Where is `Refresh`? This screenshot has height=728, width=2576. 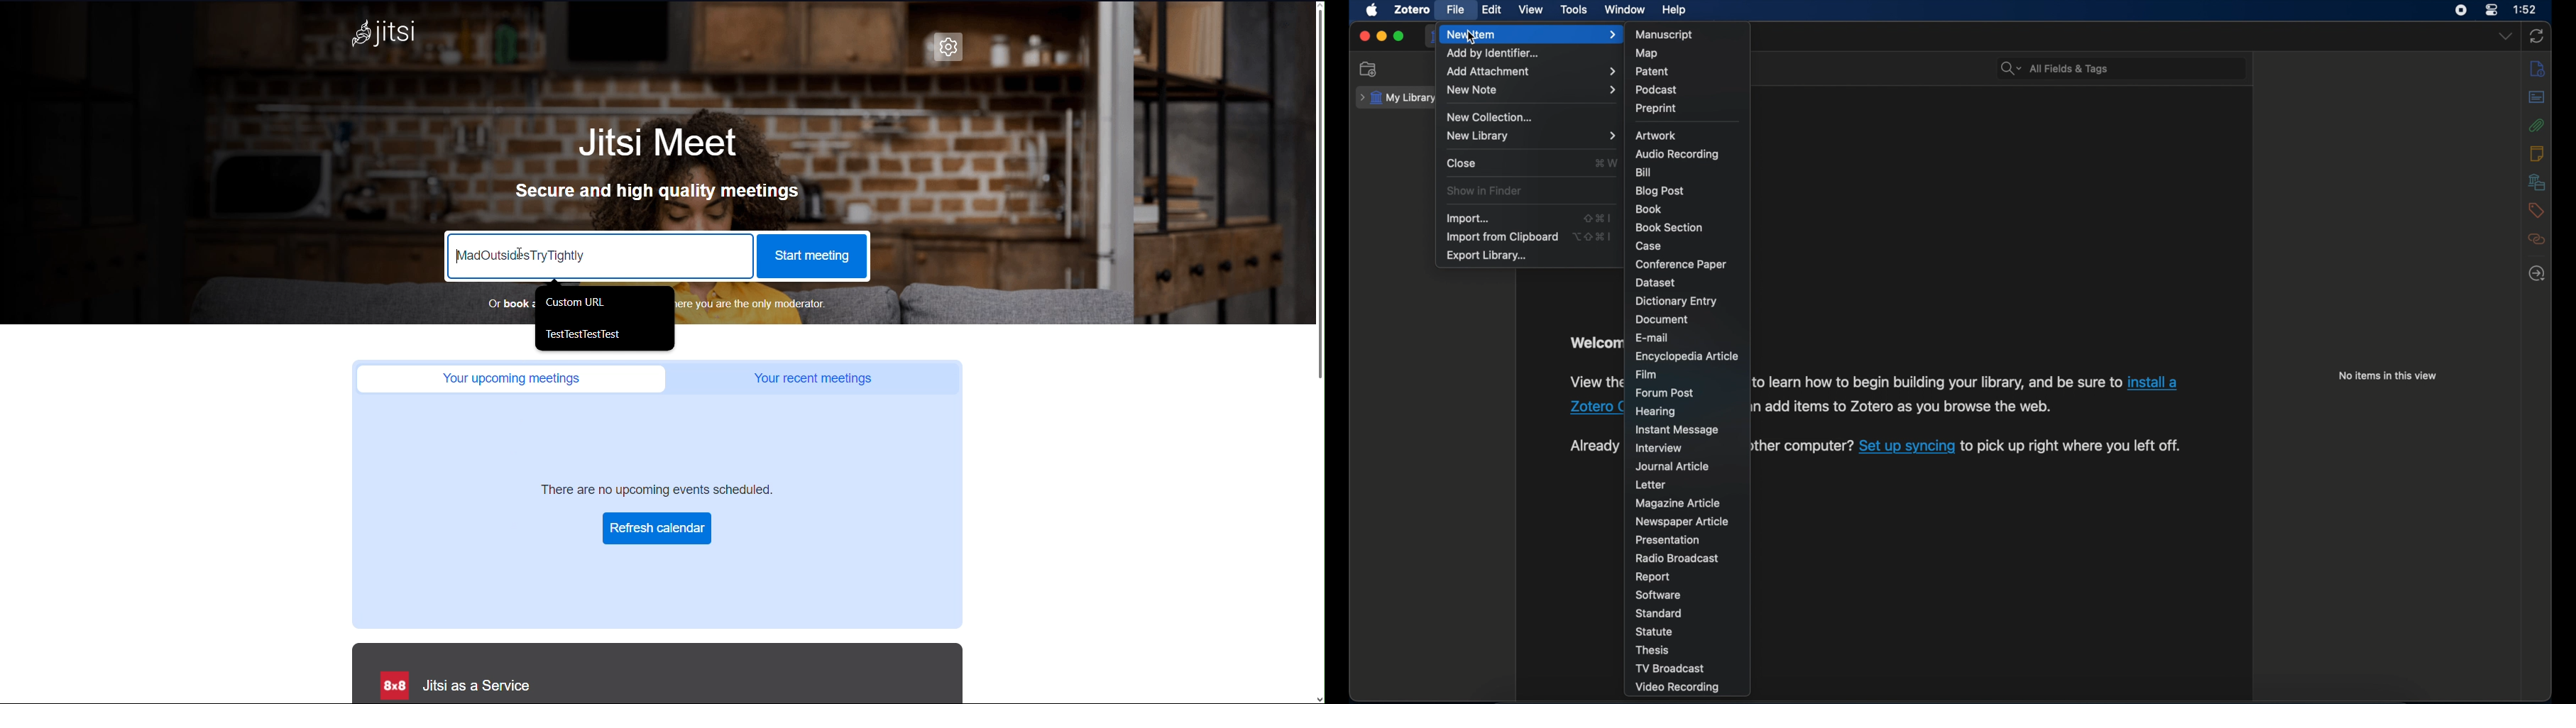
Refresh is located at coordinates (657, 529).